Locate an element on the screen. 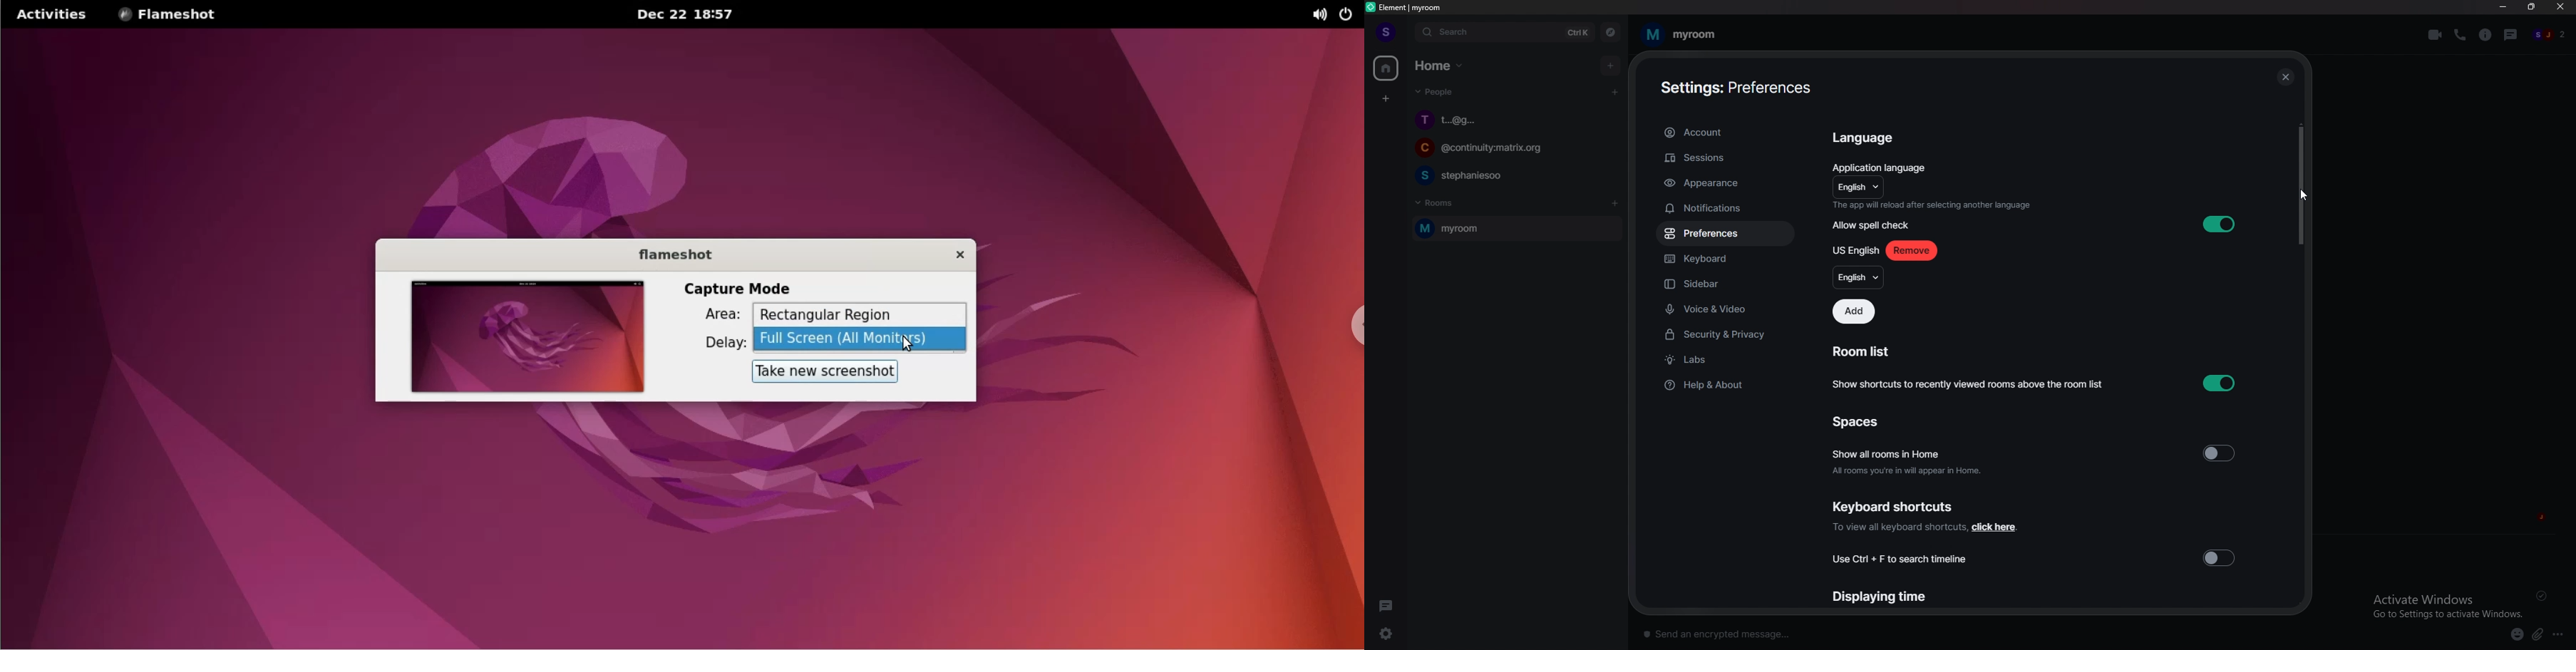 The height and width of the screenshot is (672, 2576). chat is located at coordinates (1515, 119).